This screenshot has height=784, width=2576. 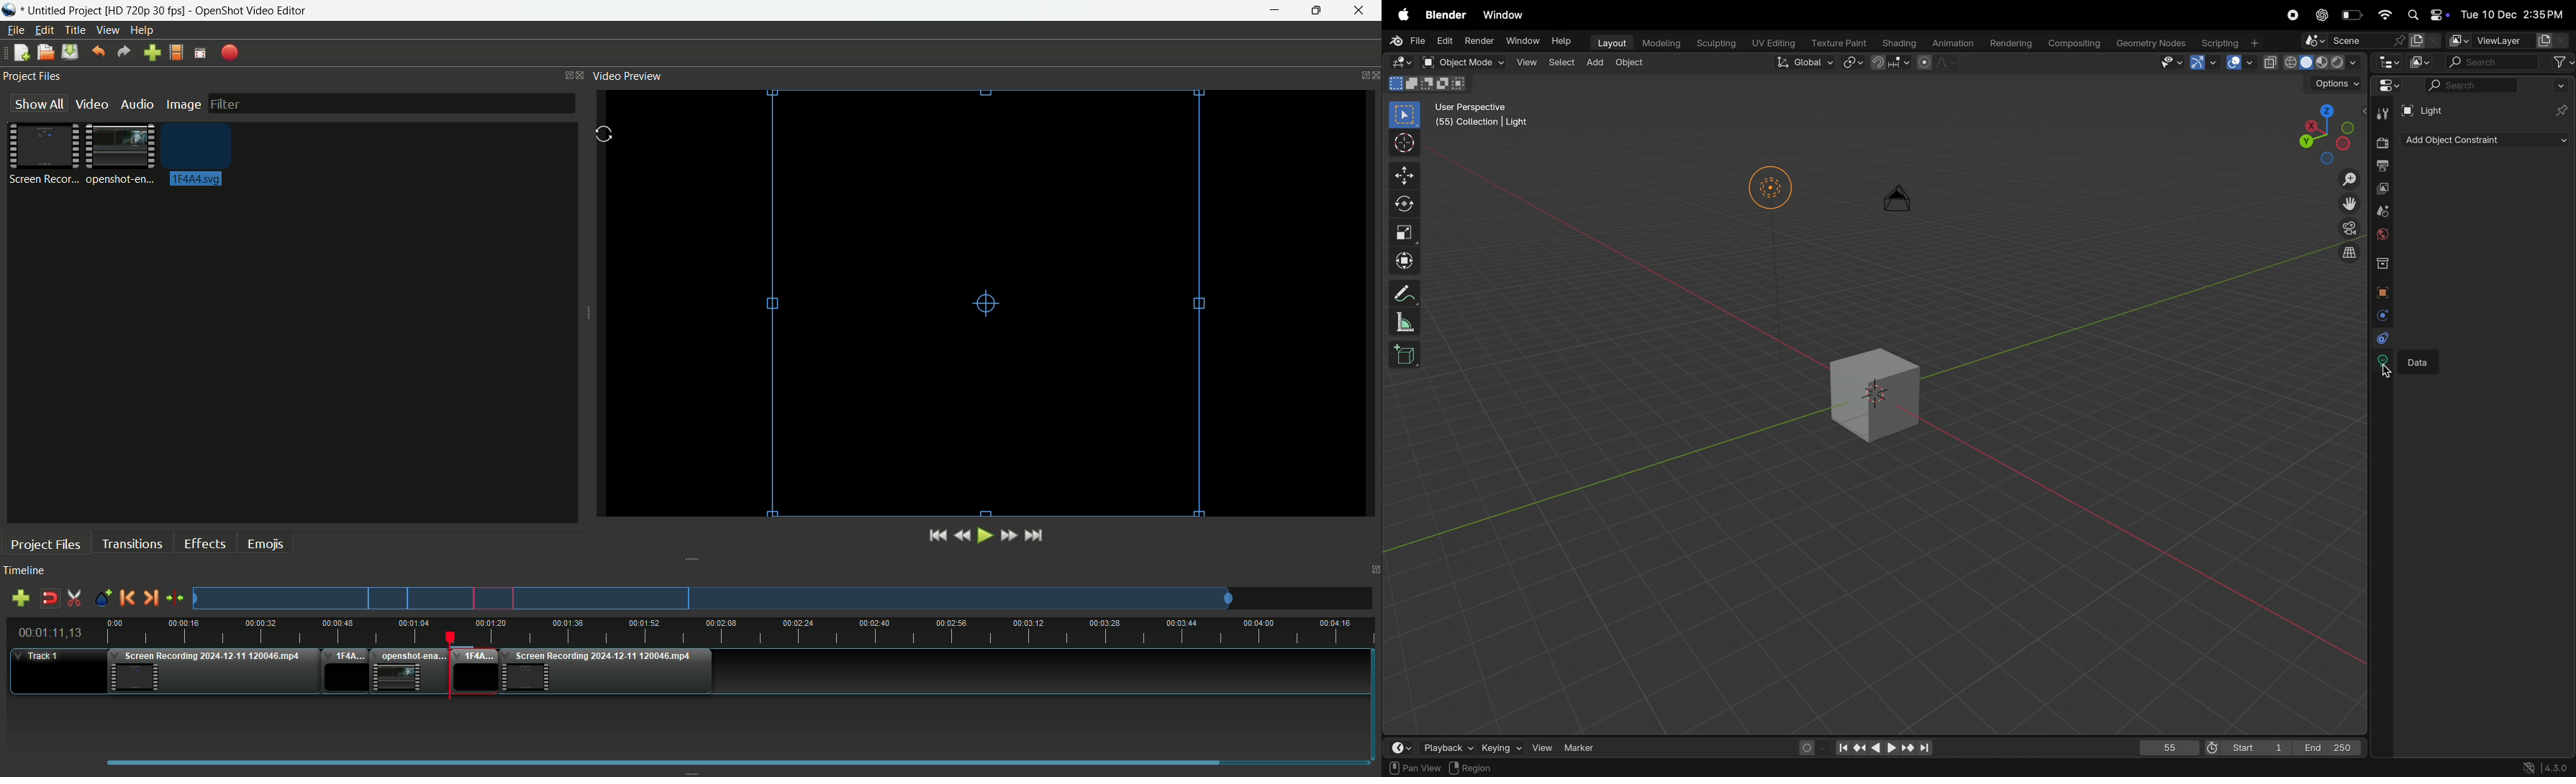 What do you see at coordinates (183, 106) in the screenshot?
I see `Image` at bounding box center [183, 106].